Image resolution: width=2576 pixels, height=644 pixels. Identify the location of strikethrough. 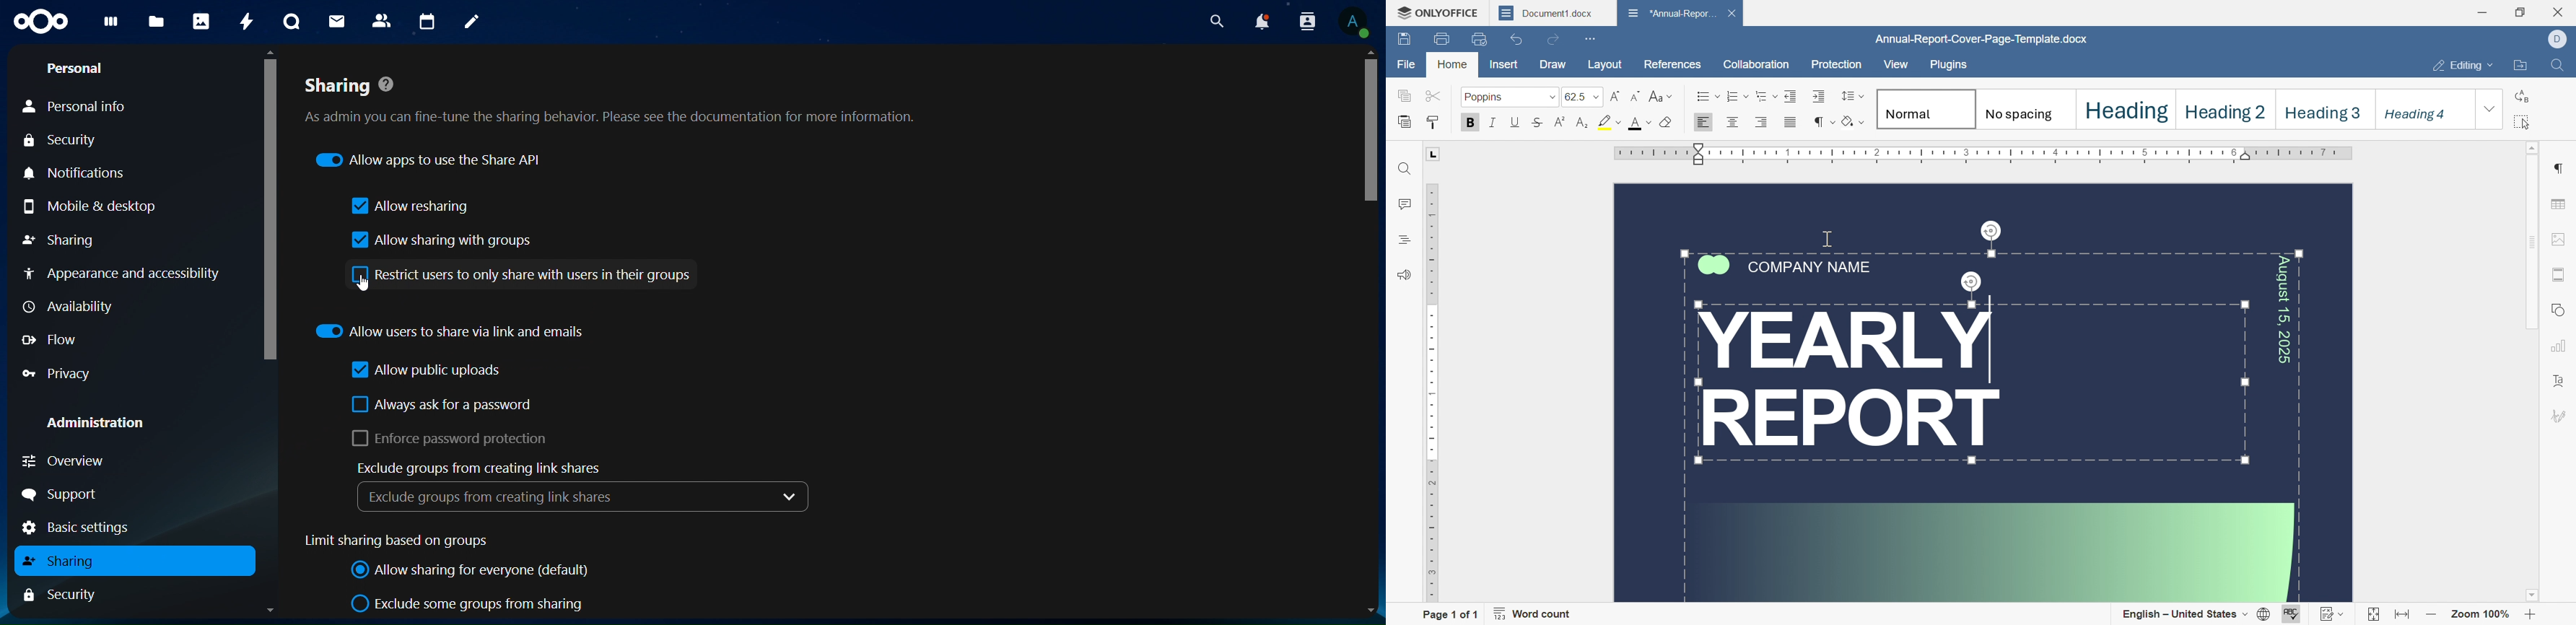
(1538, 123).